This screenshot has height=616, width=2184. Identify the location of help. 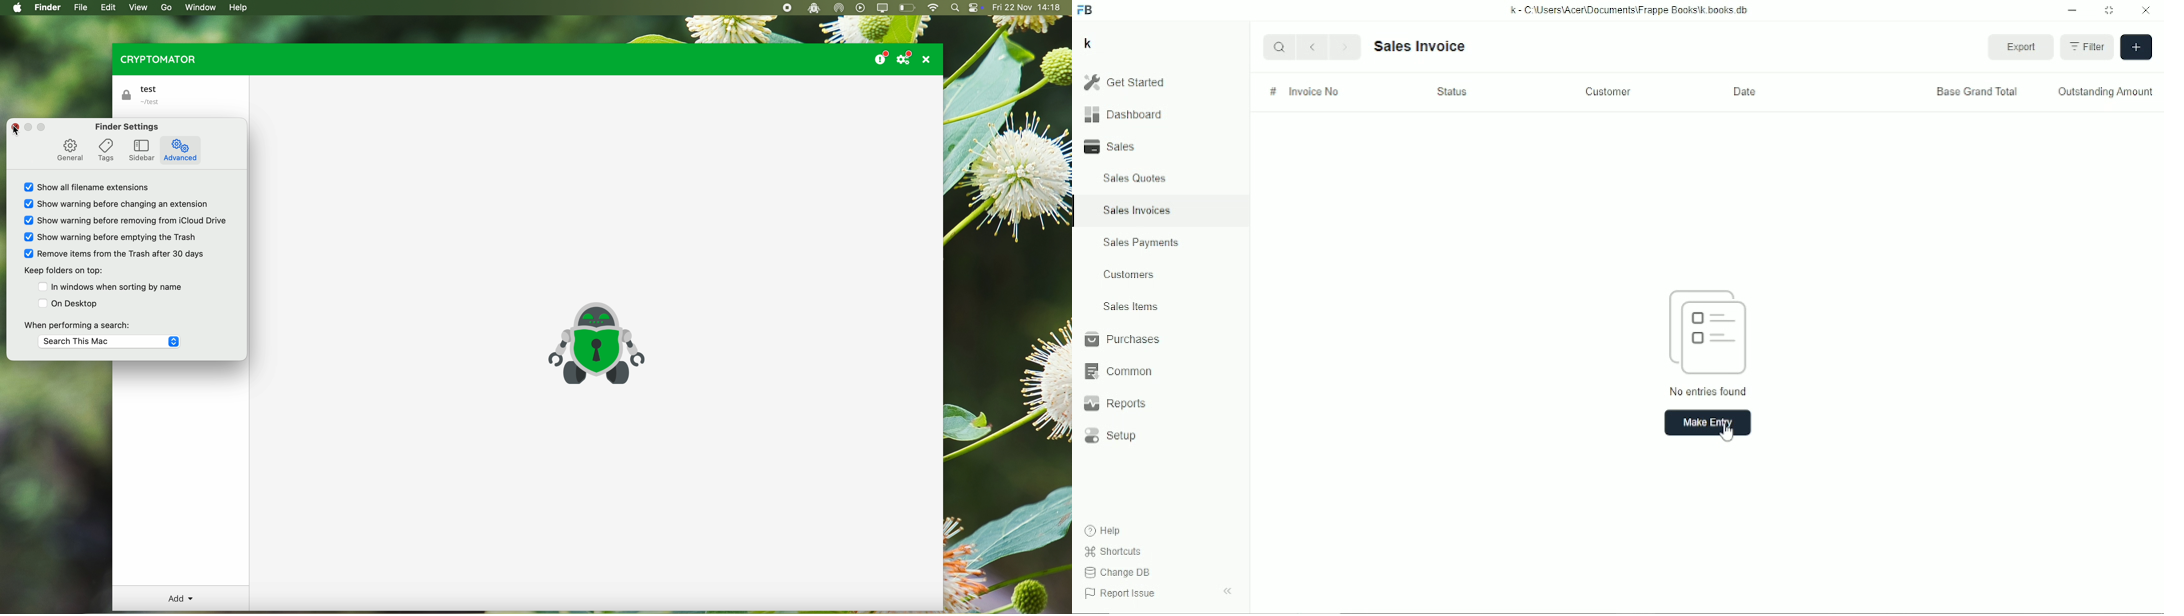
(241, 8).